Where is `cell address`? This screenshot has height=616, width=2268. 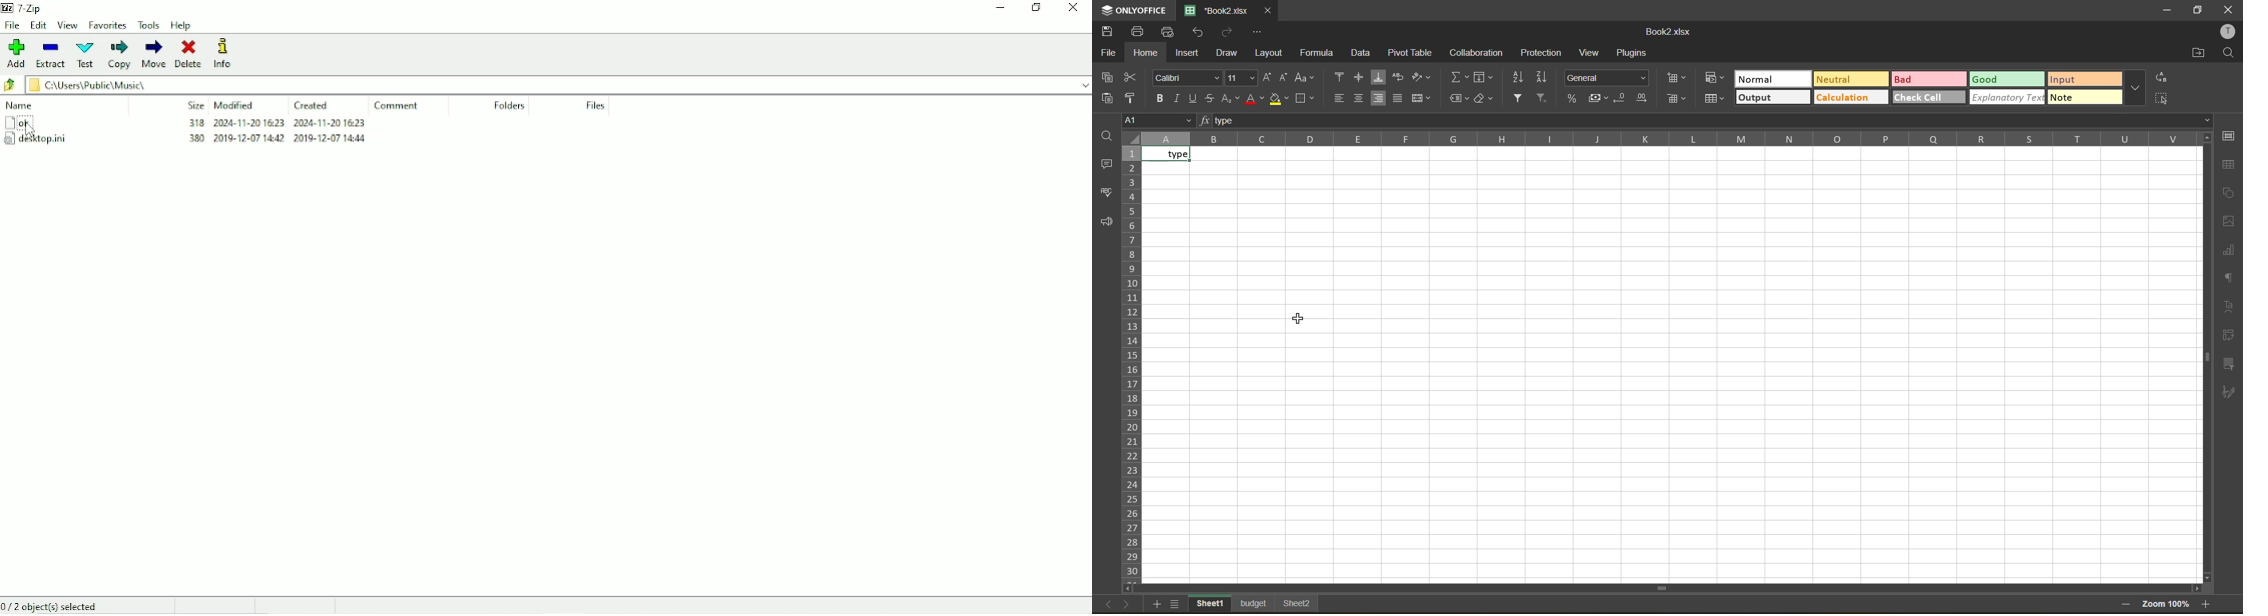
cell address is located at coordinates (1160, 120).